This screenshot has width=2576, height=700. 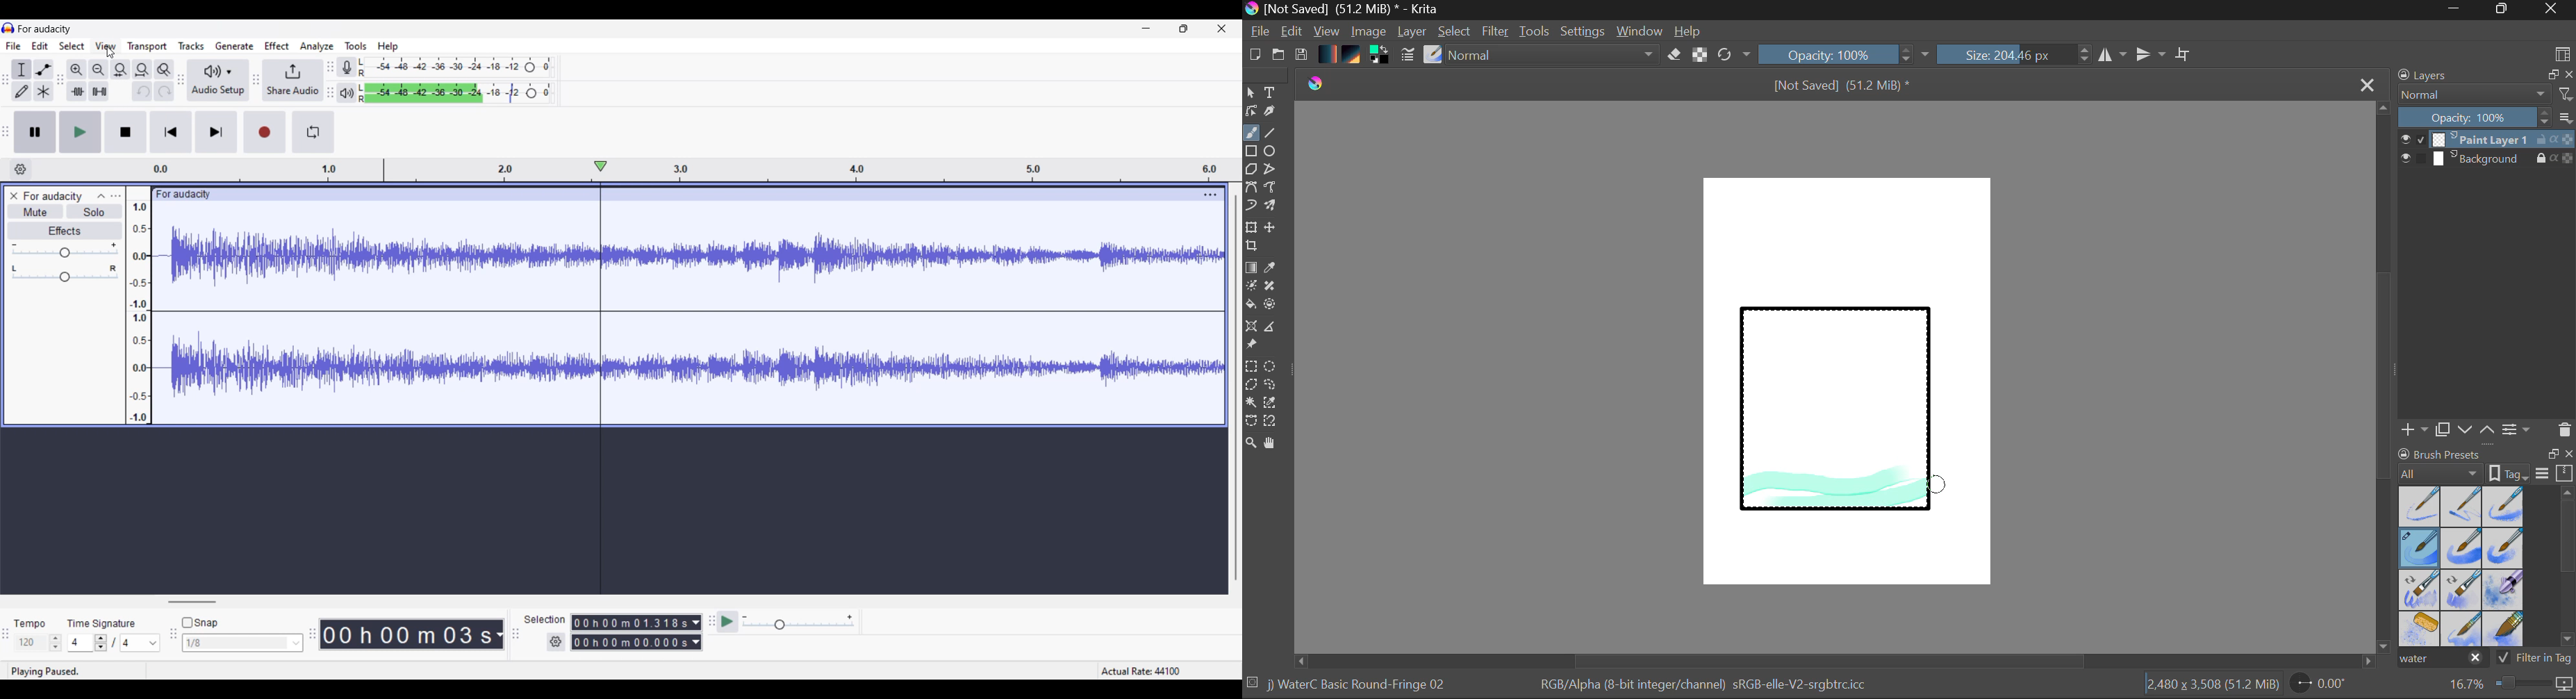 What do you see at coordinates (454, 93) in the screenshot?
I see `Playback level` at bounding box center [454, 93].